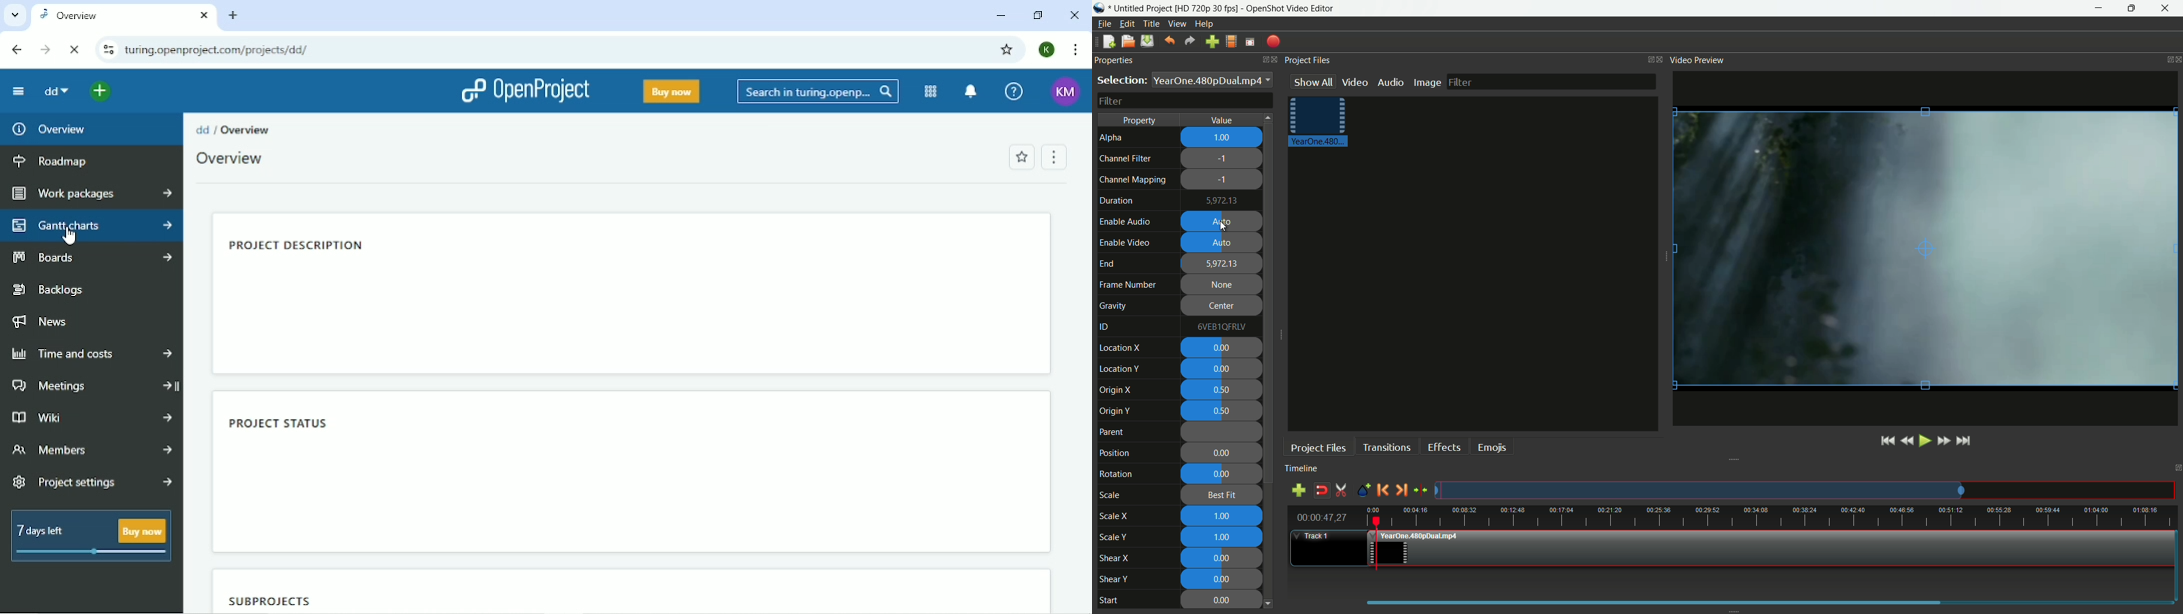 The height and width of the screenshot is (616, 2184). Describe the element at coordinates (1220, 307) in the screenshot. I see `center` at that location.